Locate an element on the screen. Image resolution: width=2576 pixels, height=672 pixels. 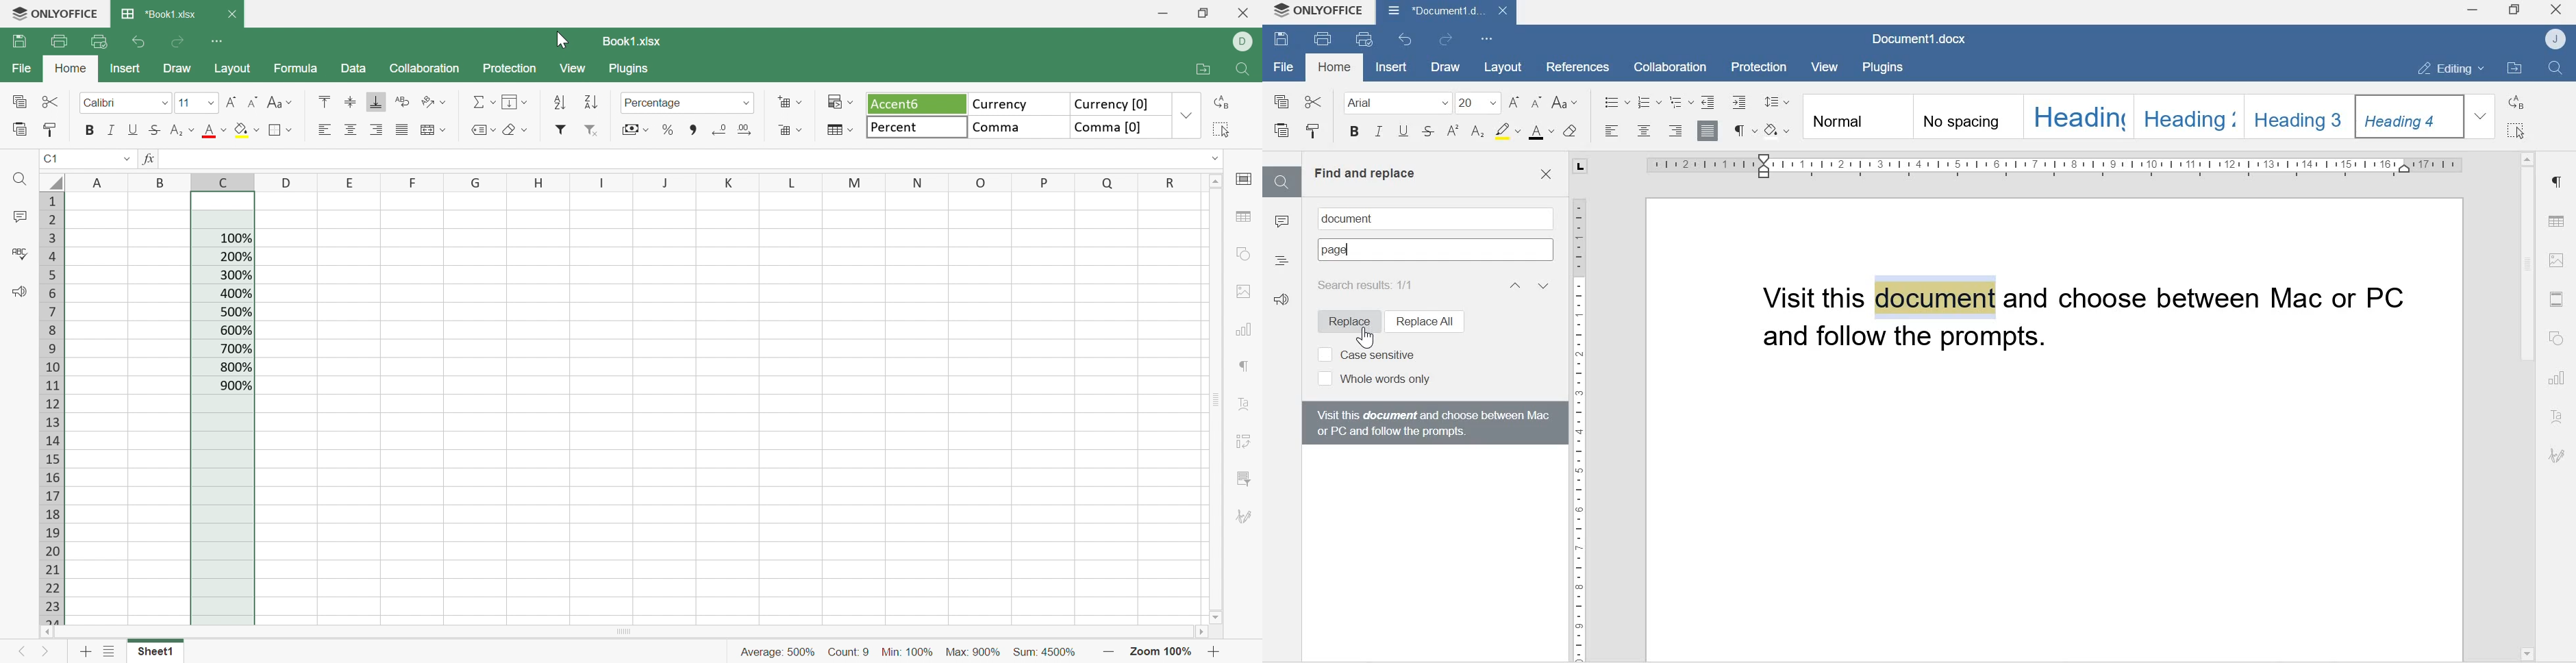
Layout is located at coordinates (1501, 66).